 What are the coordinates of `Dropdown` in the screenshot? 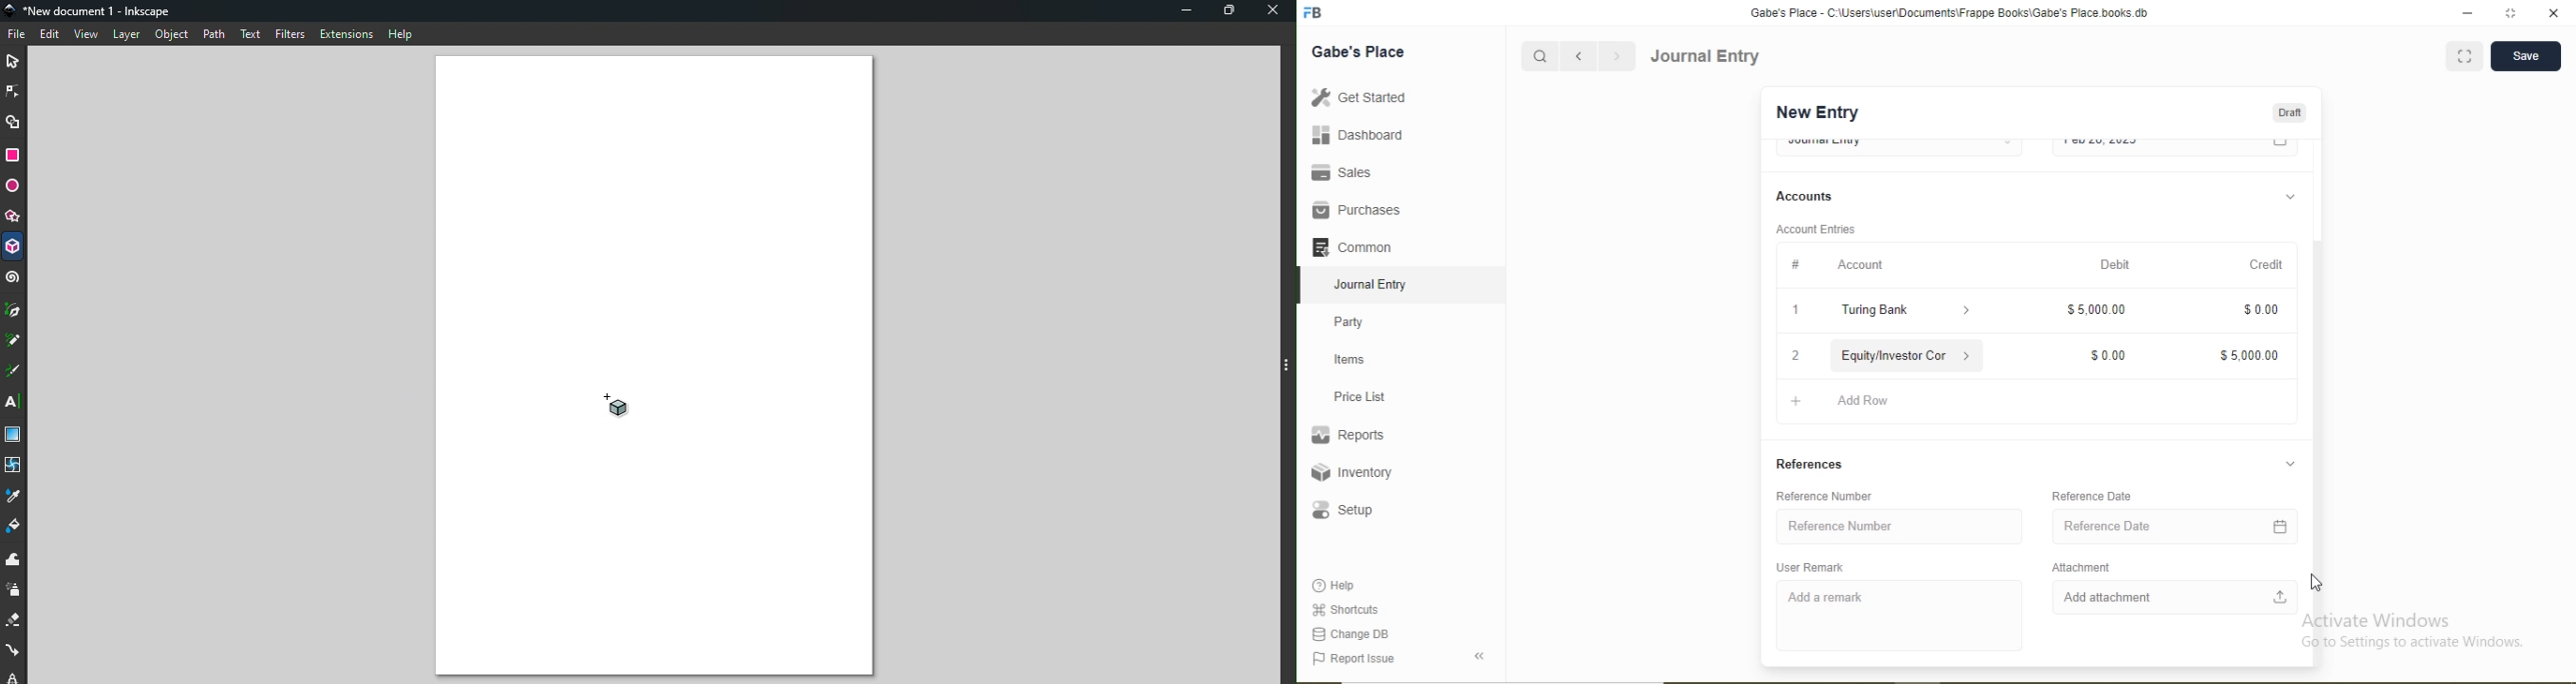 It's located at (2289, 198).